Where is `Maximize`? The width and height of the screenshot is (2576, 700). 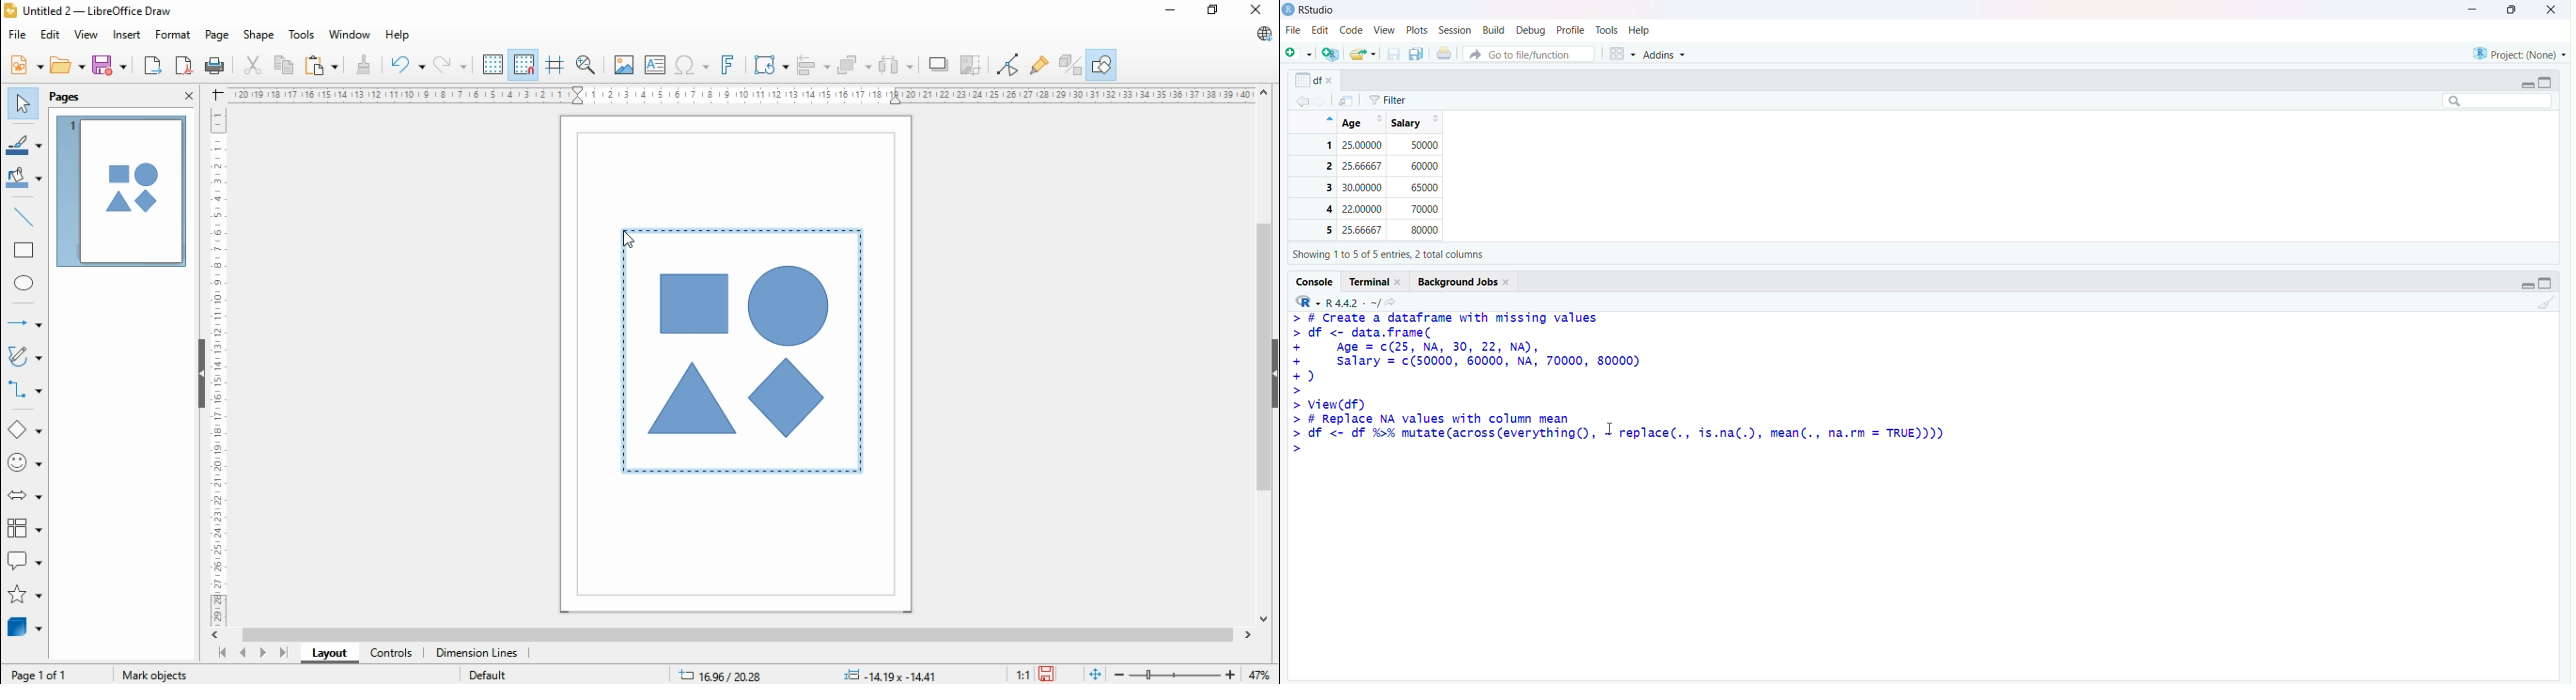 Maximize is located at coordinates (2514, 10).